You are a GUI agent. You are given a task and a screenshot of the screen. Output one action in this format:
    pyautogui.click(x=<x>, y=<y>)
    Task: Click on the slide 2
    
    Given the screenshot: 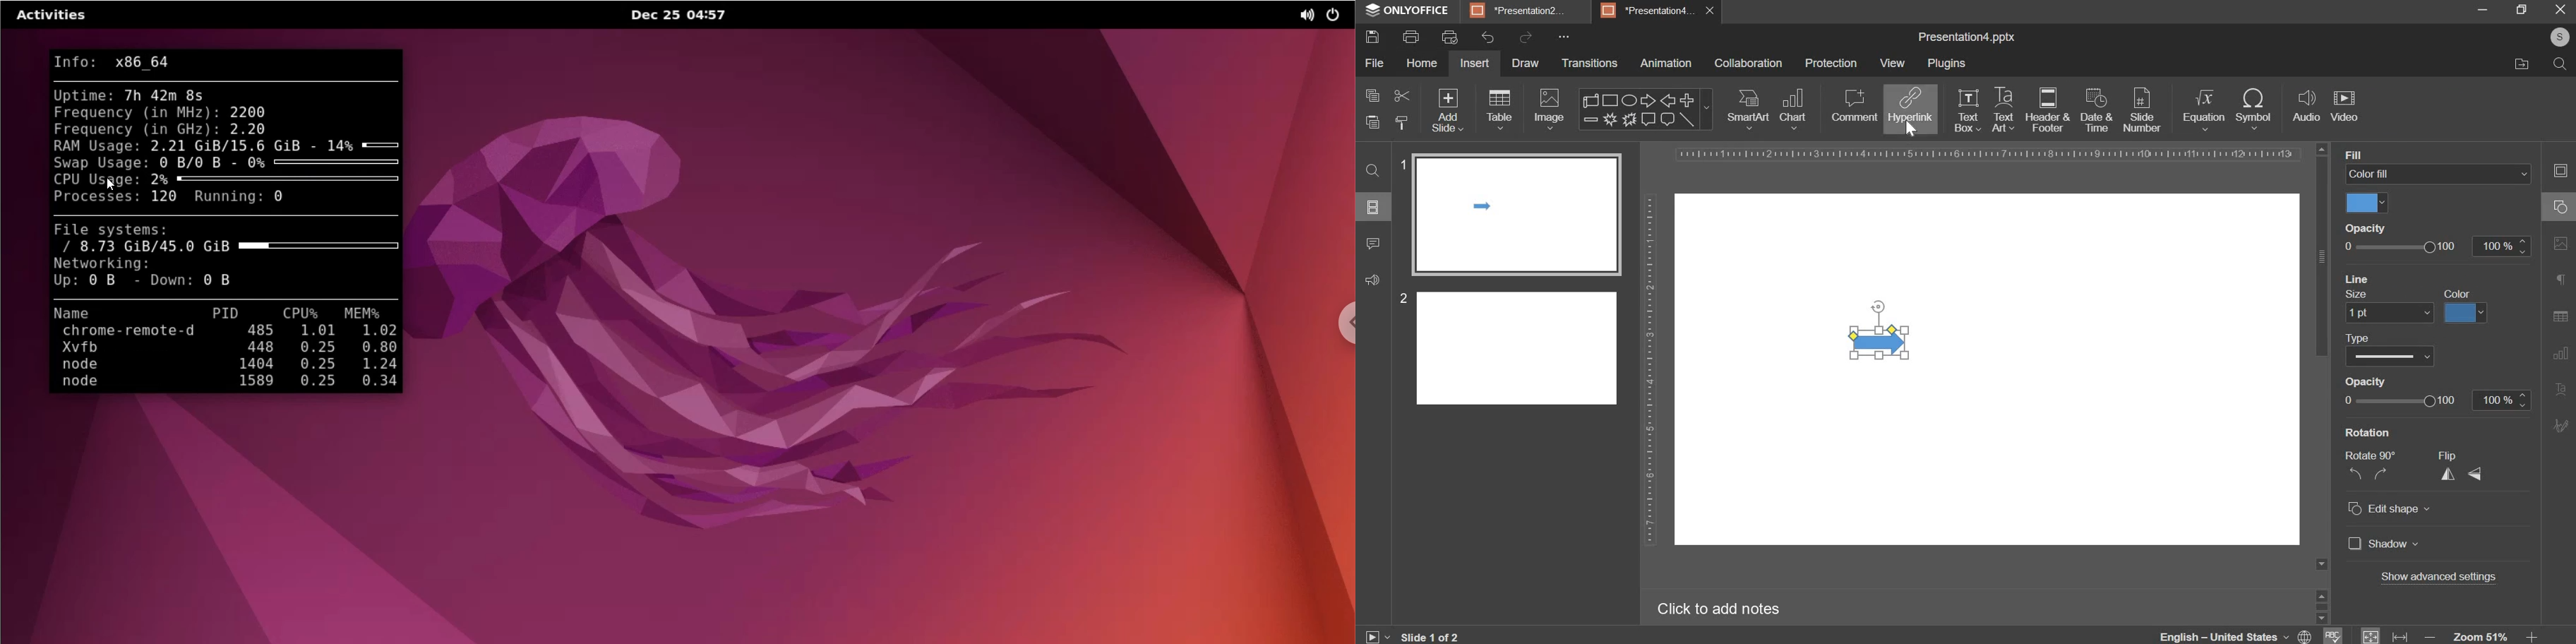 What is the action you would take?
    pyautogui.click(x=1508, y=346)
    